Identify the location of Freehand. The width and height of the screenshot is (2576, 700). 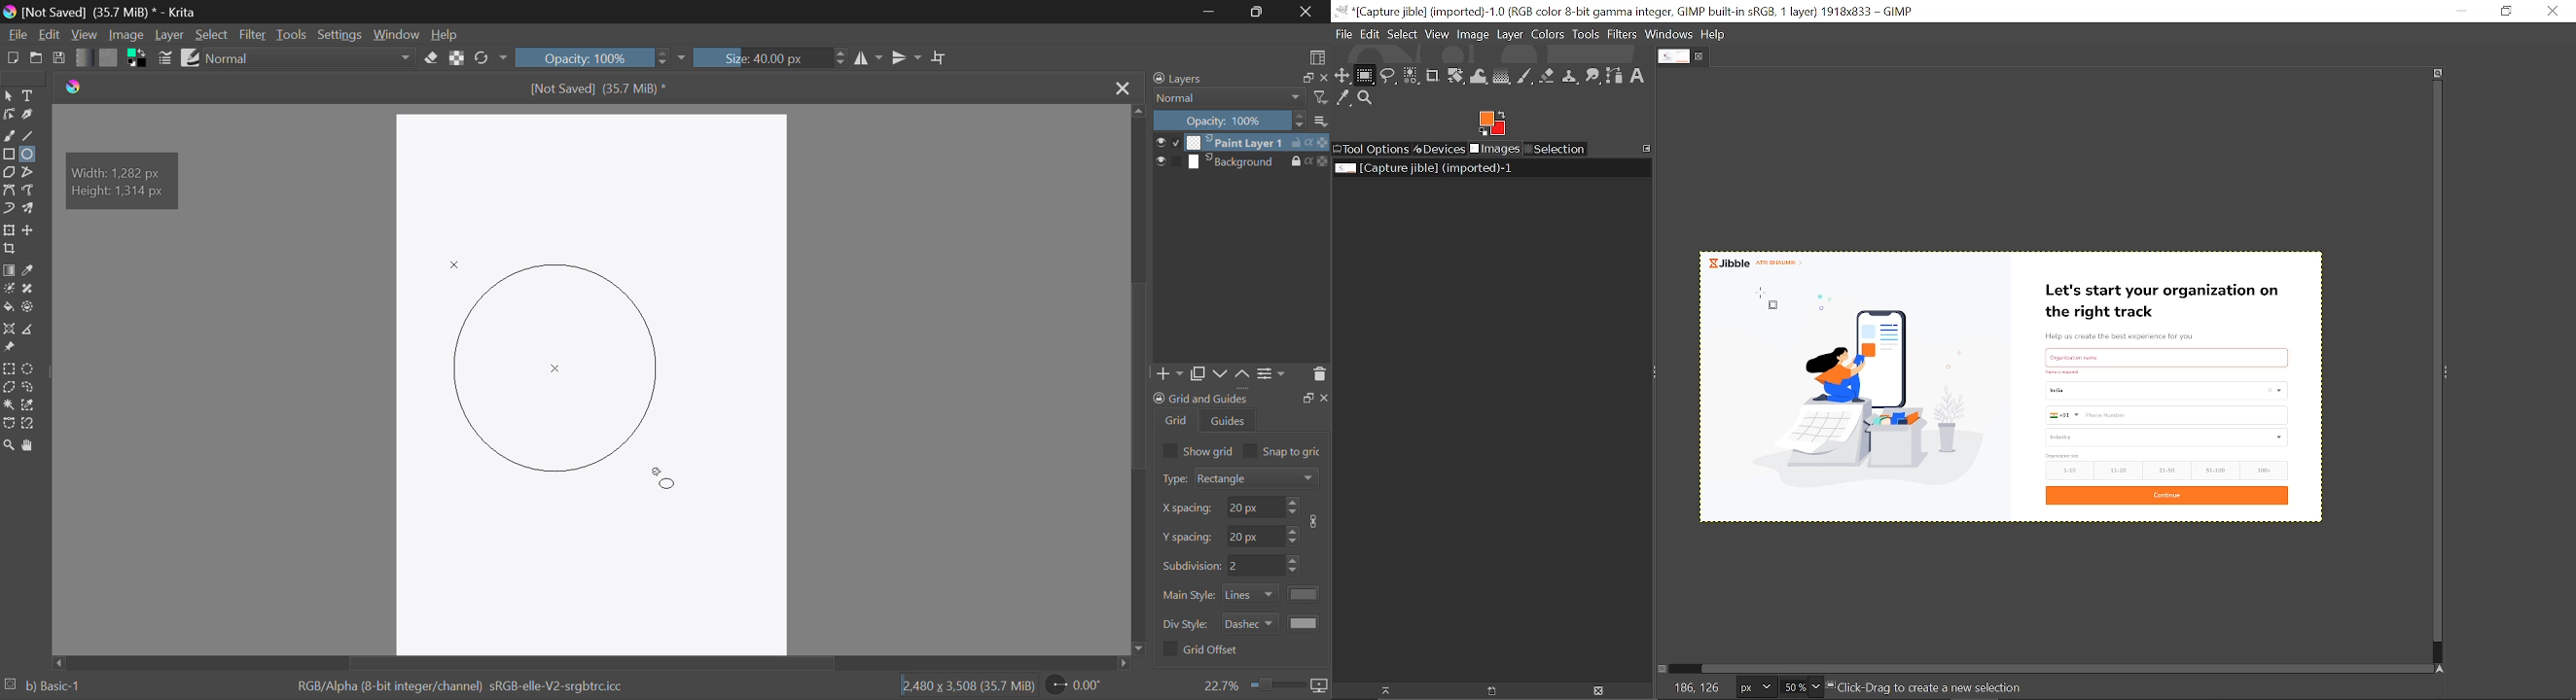
(10, 136).